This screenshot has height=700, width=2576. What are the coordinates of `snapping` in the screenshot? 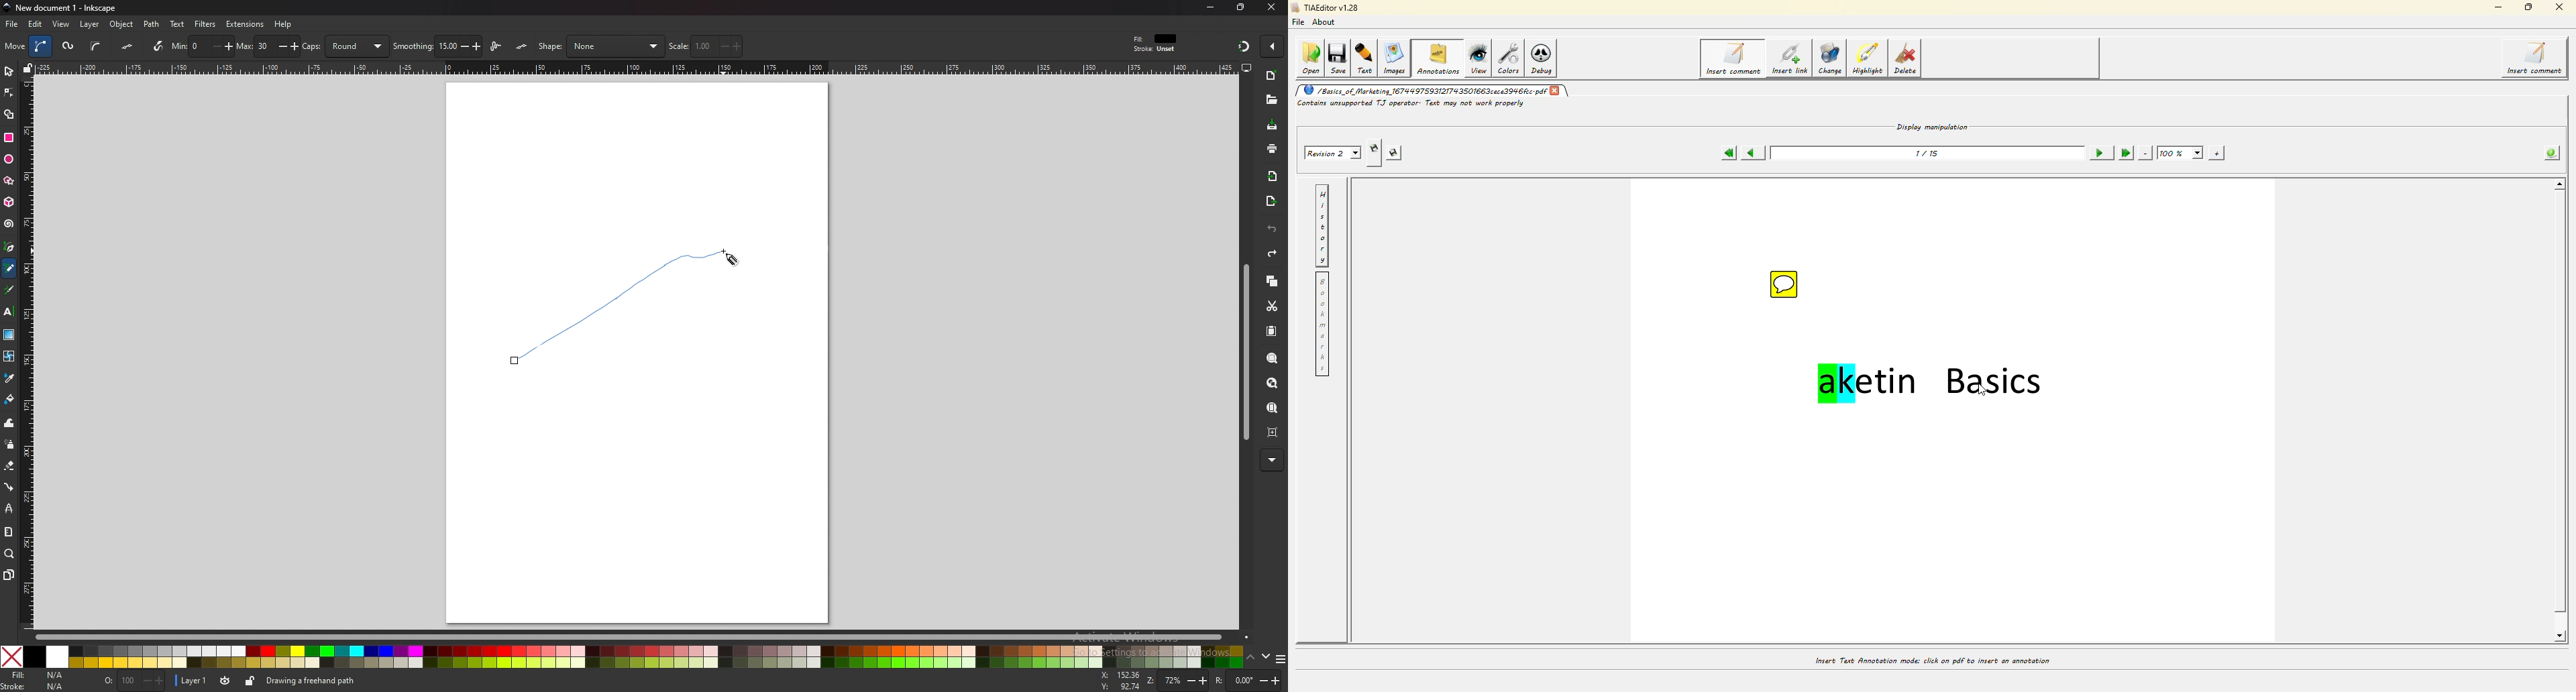 It's located at (1242, 47).